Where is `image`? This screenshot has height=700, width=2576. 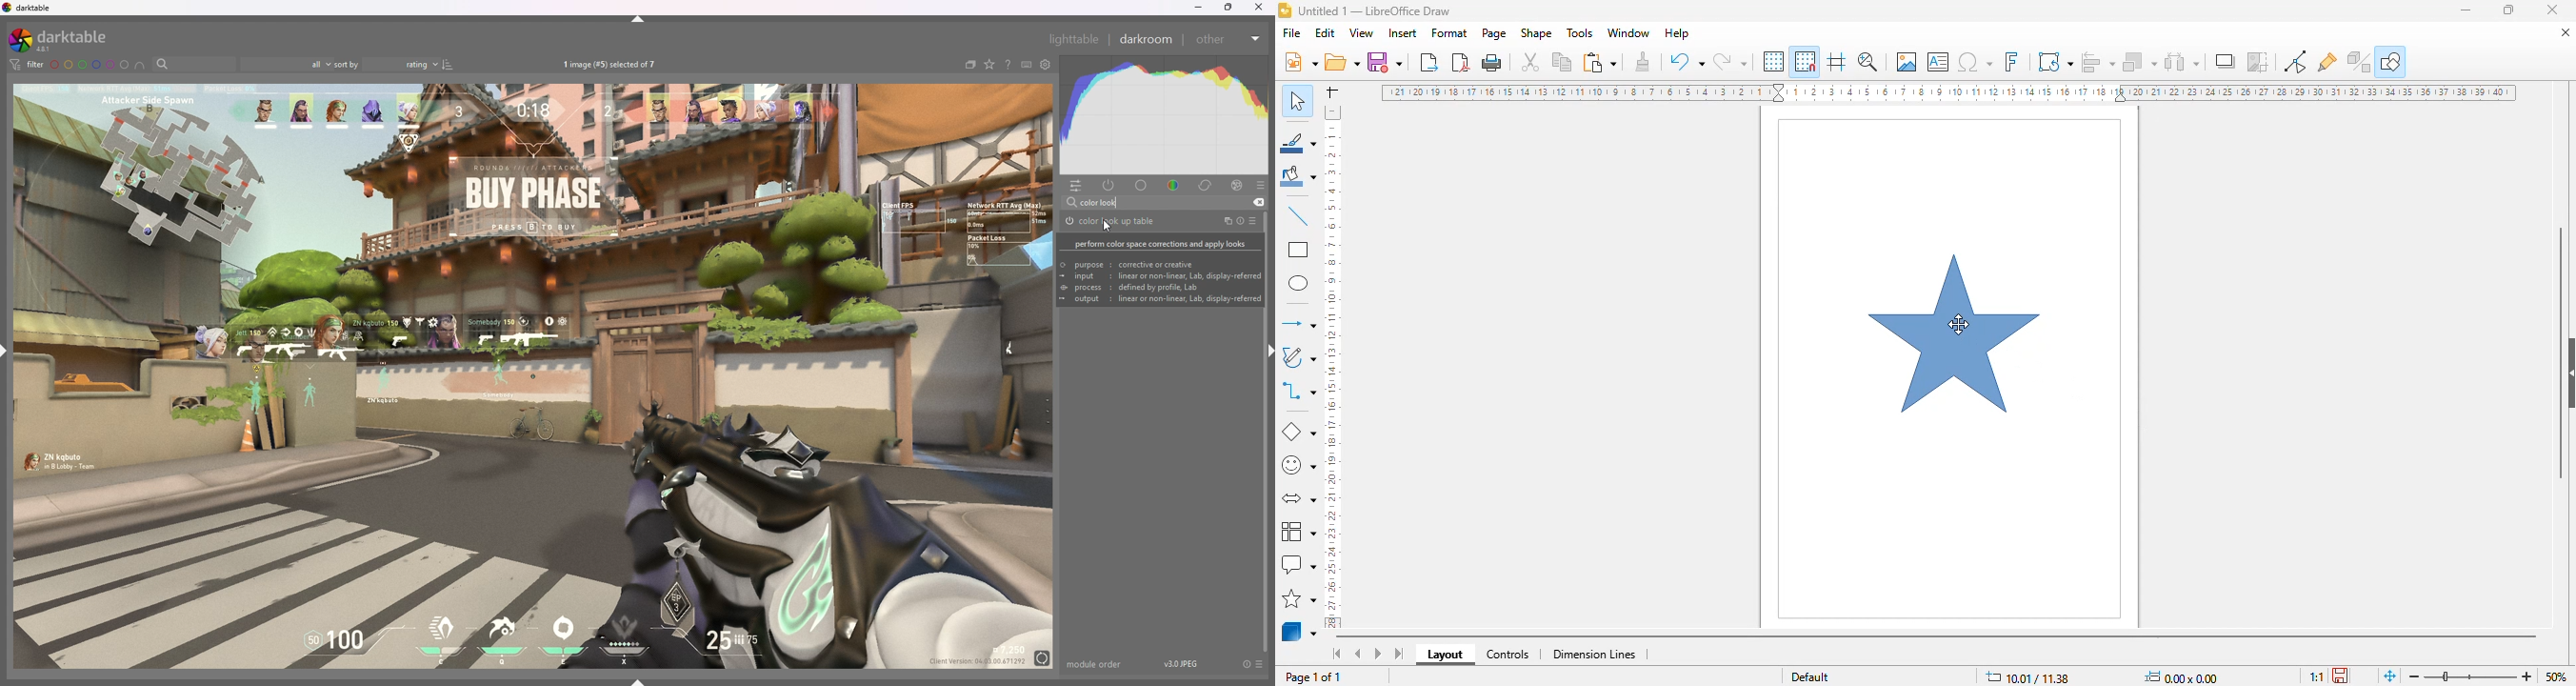 image is located at coordinates (533, 377).